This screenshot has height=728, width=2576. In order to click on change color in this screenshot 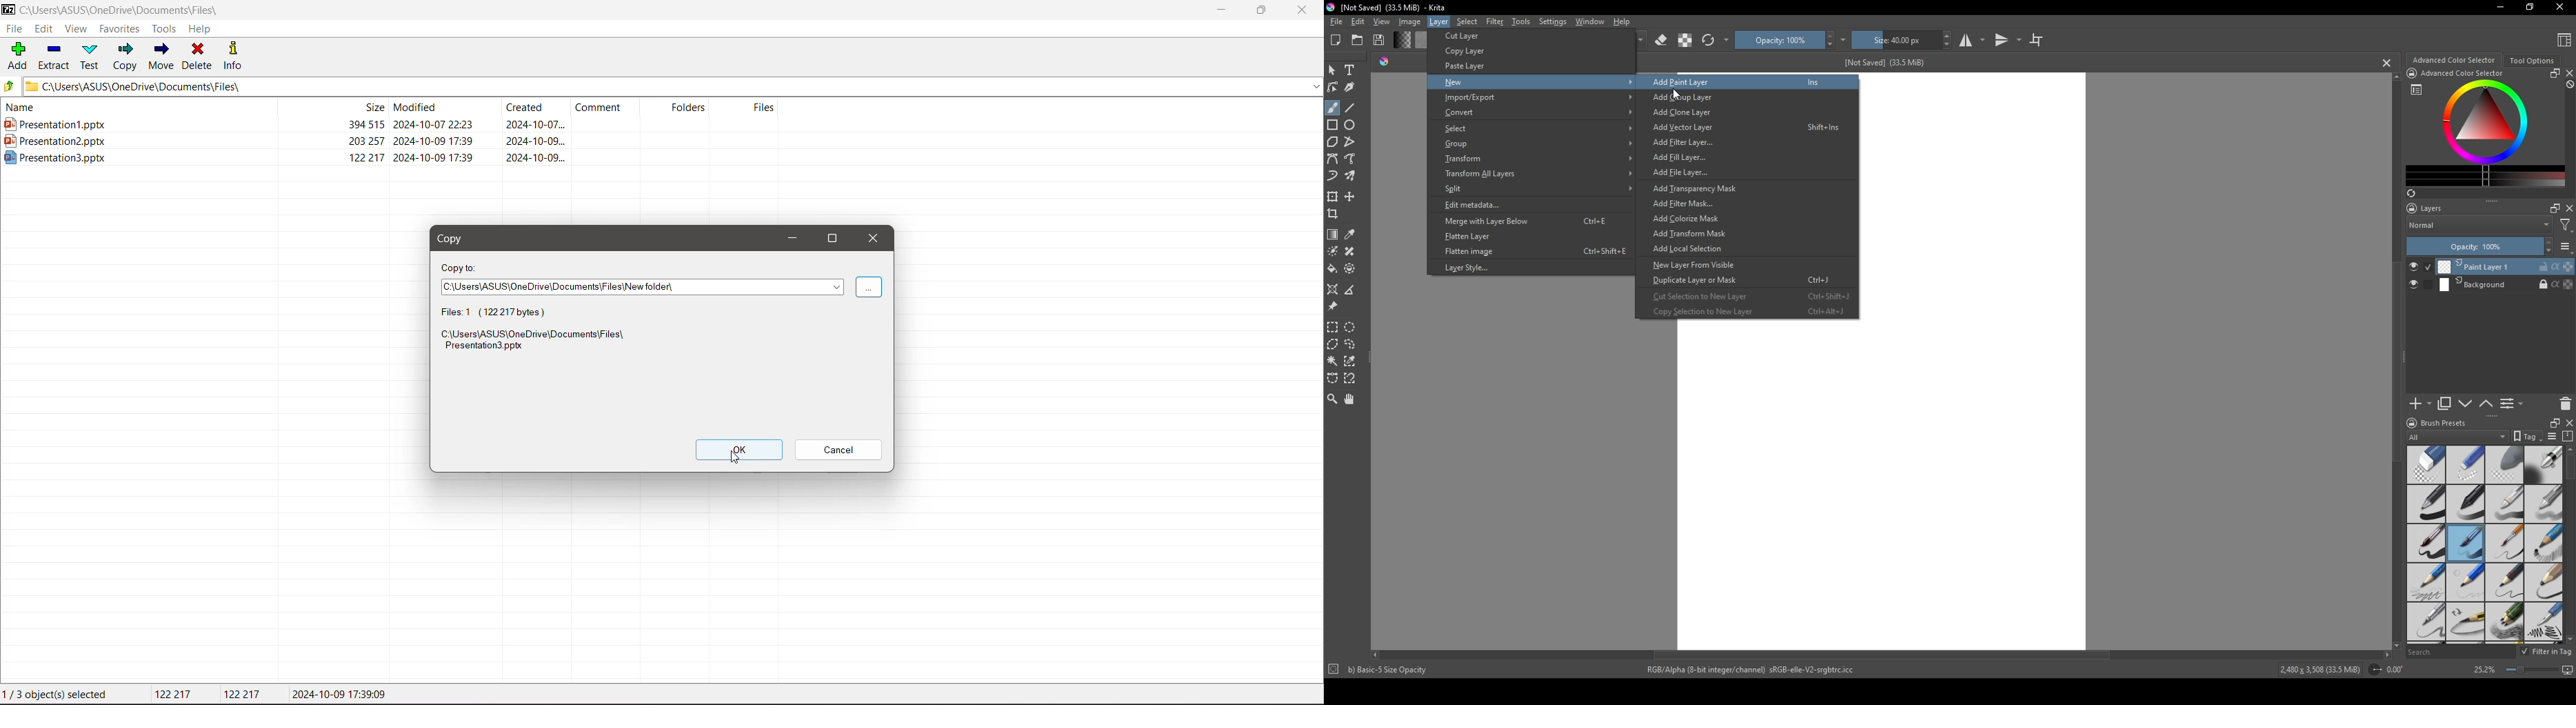, I will do `click(2486, 176)`.